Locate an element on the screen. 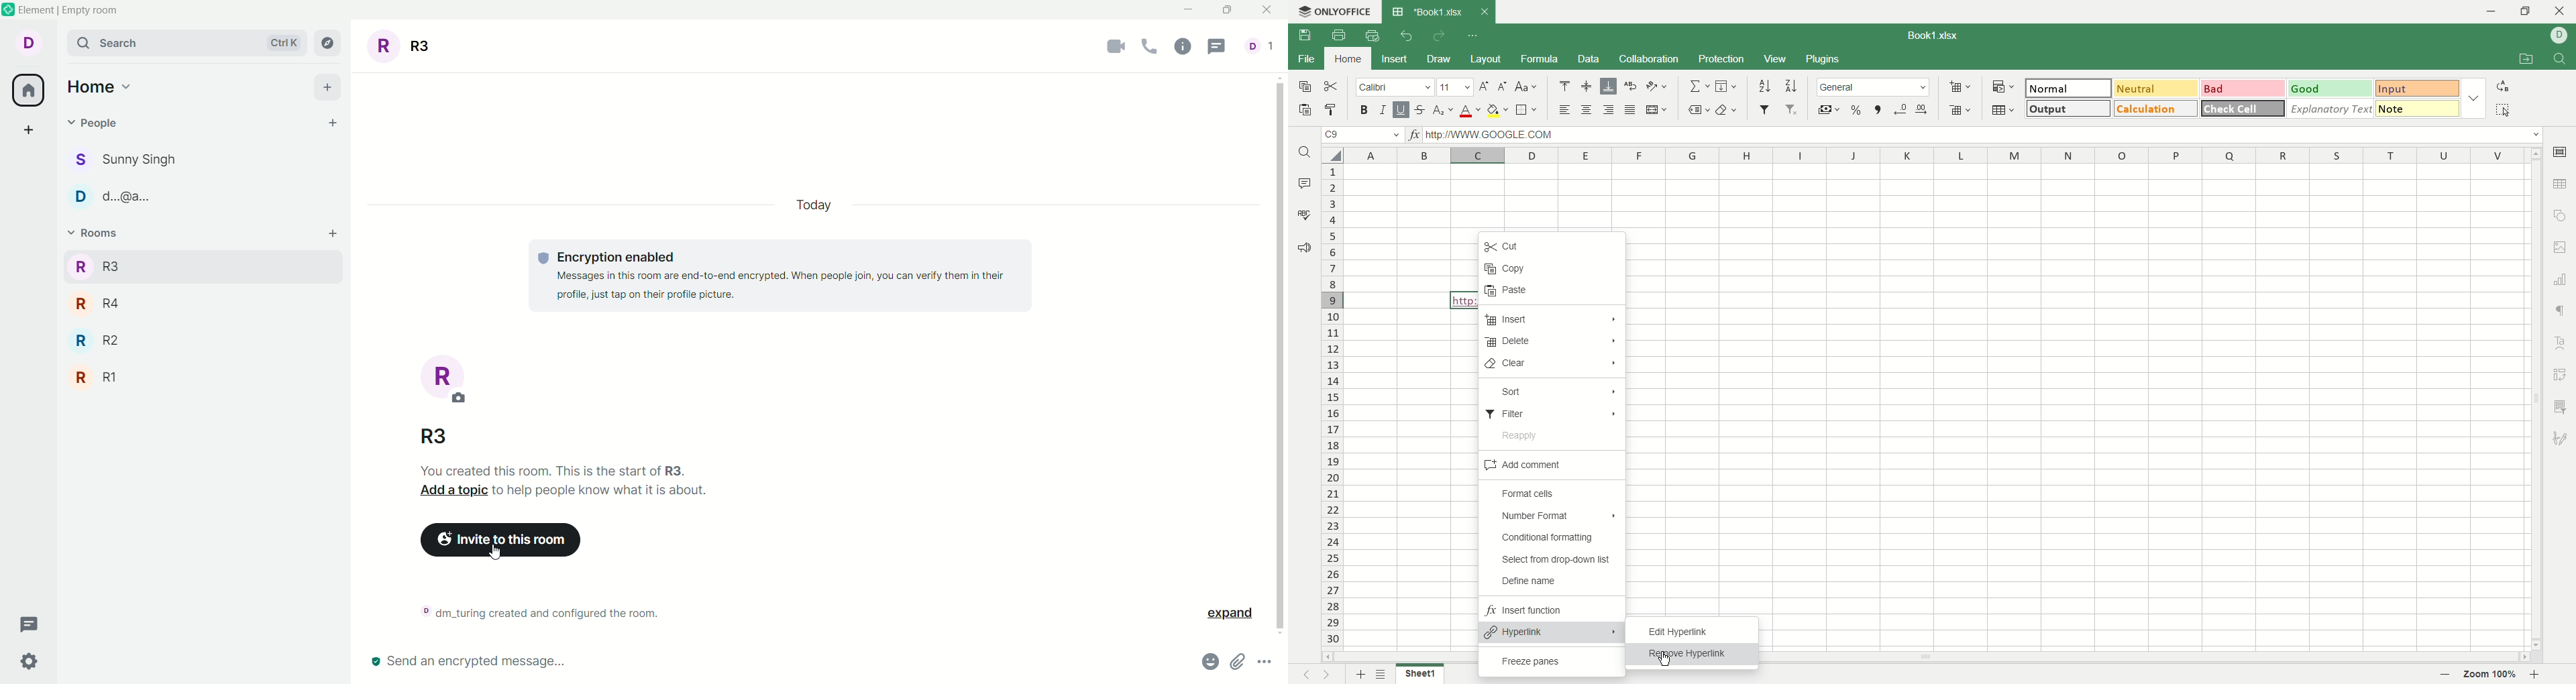  column name is located at coordinates (1939, 155).